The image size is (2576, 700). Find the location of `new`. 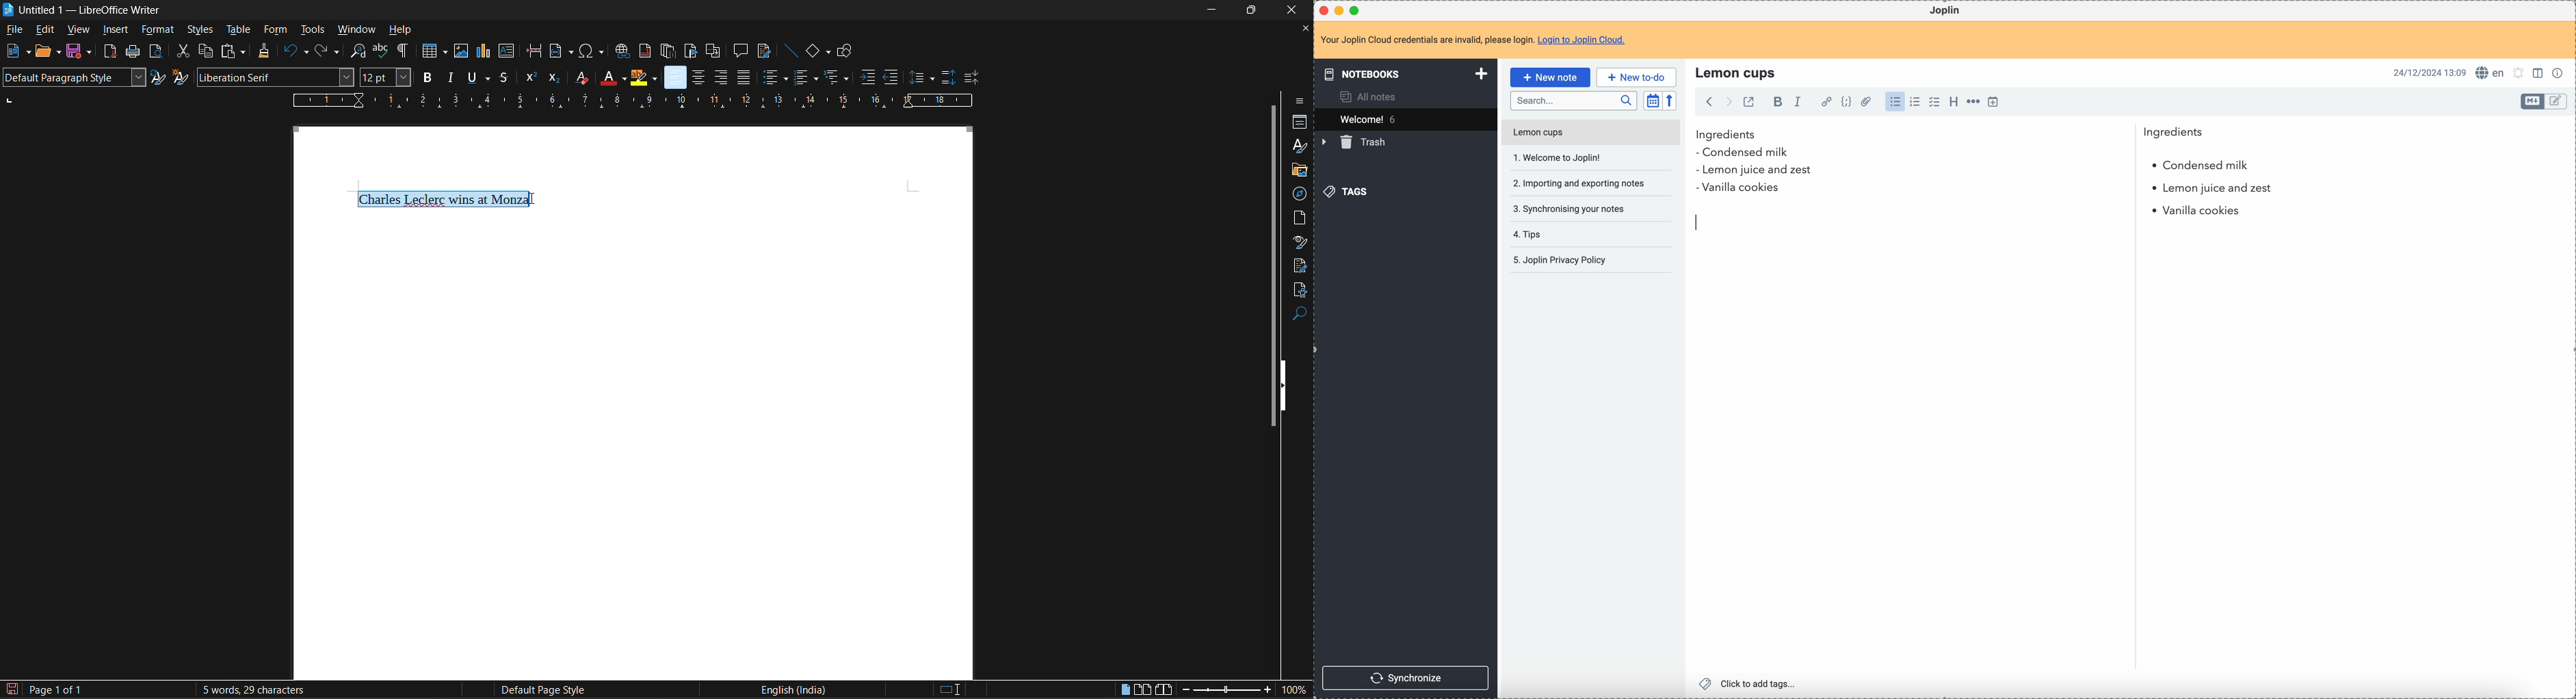

new is located at coordinates (18, 51).